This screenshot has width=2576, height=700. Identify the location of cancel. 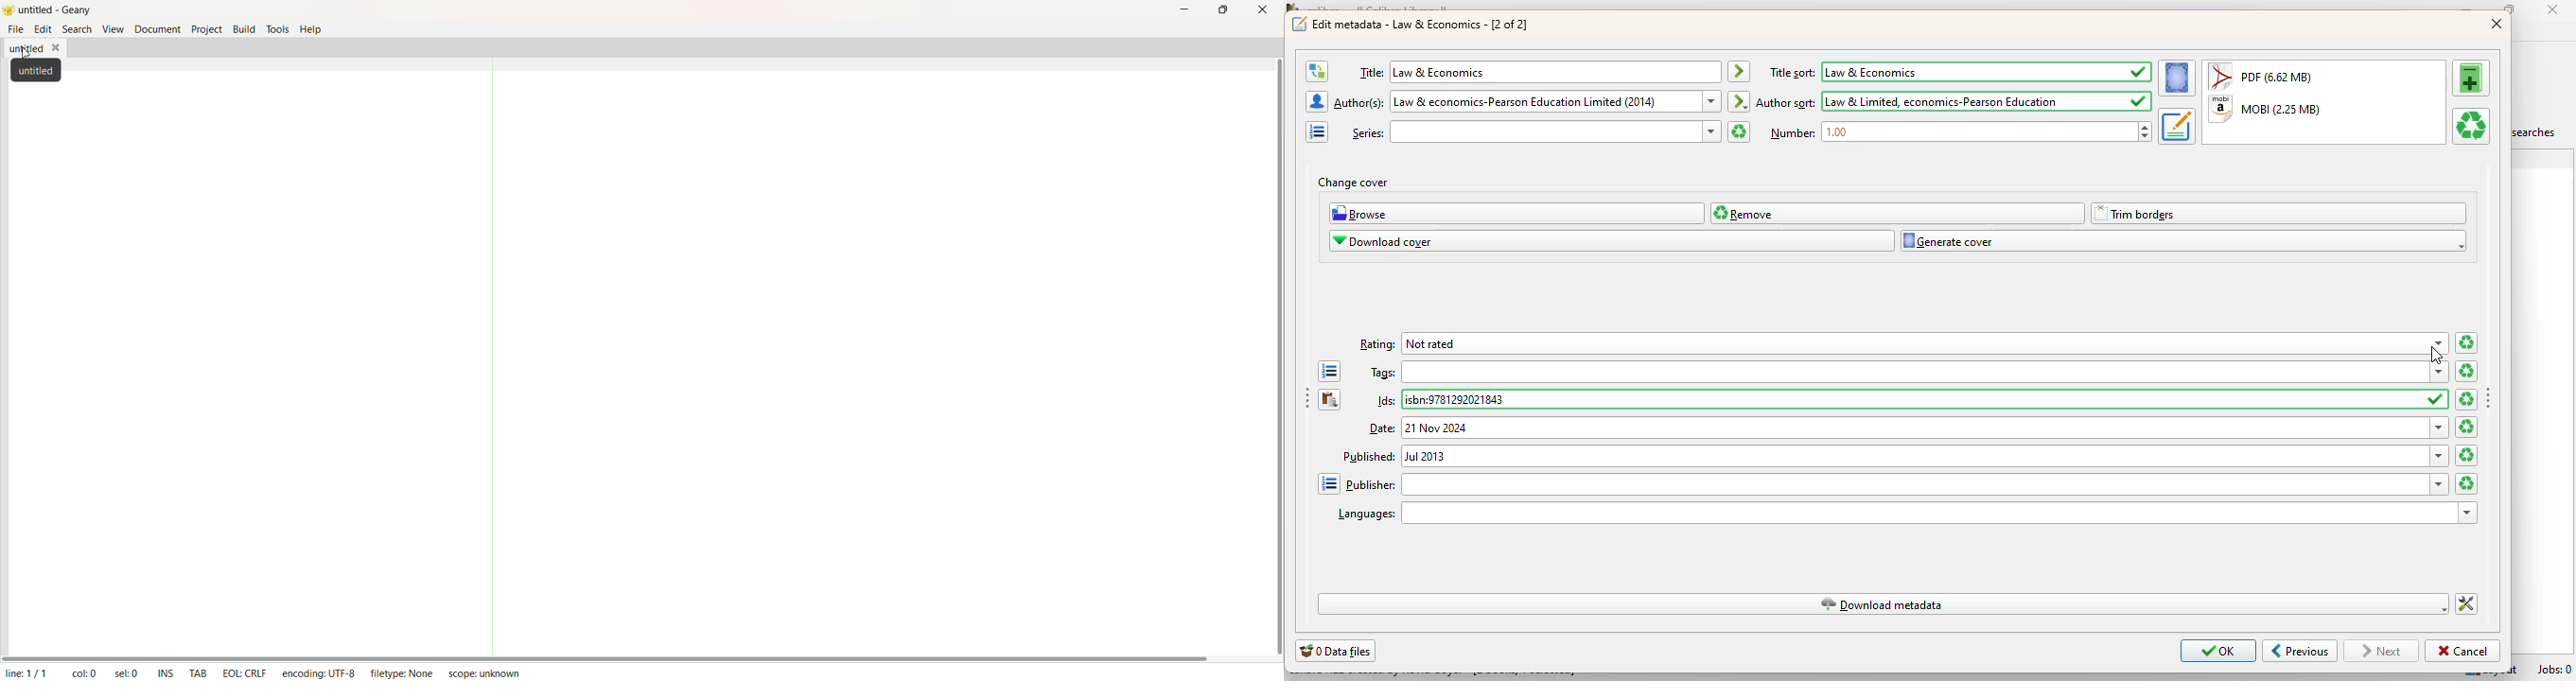
(2462, 651).